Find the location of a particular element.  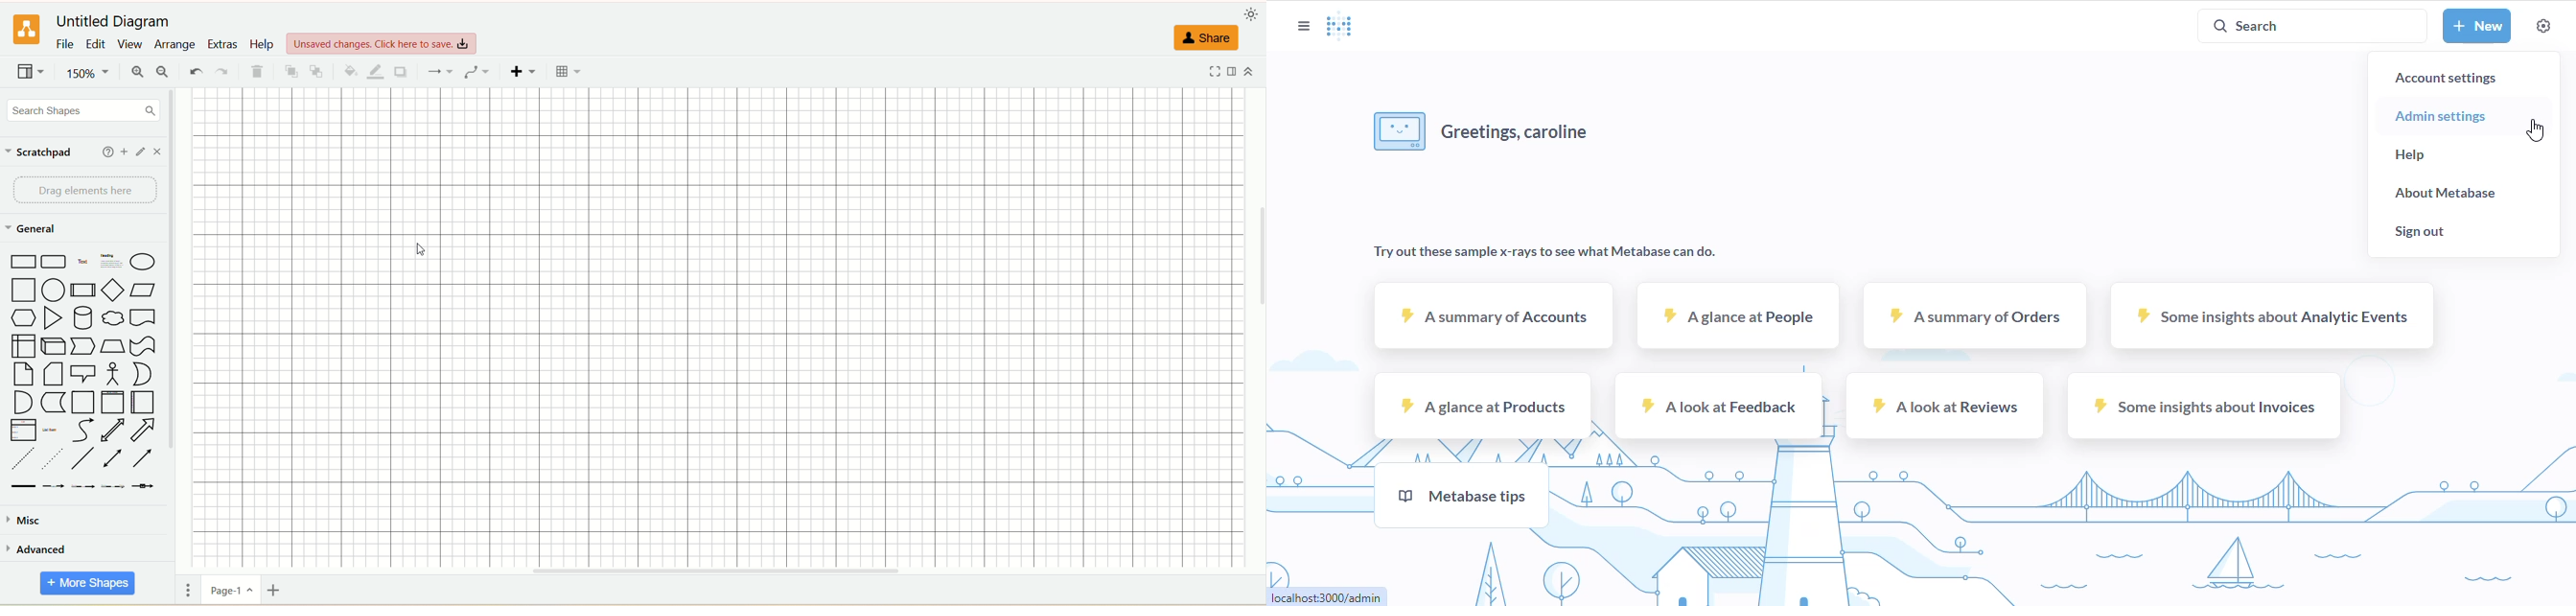

or is located at coordinates (141, 374).